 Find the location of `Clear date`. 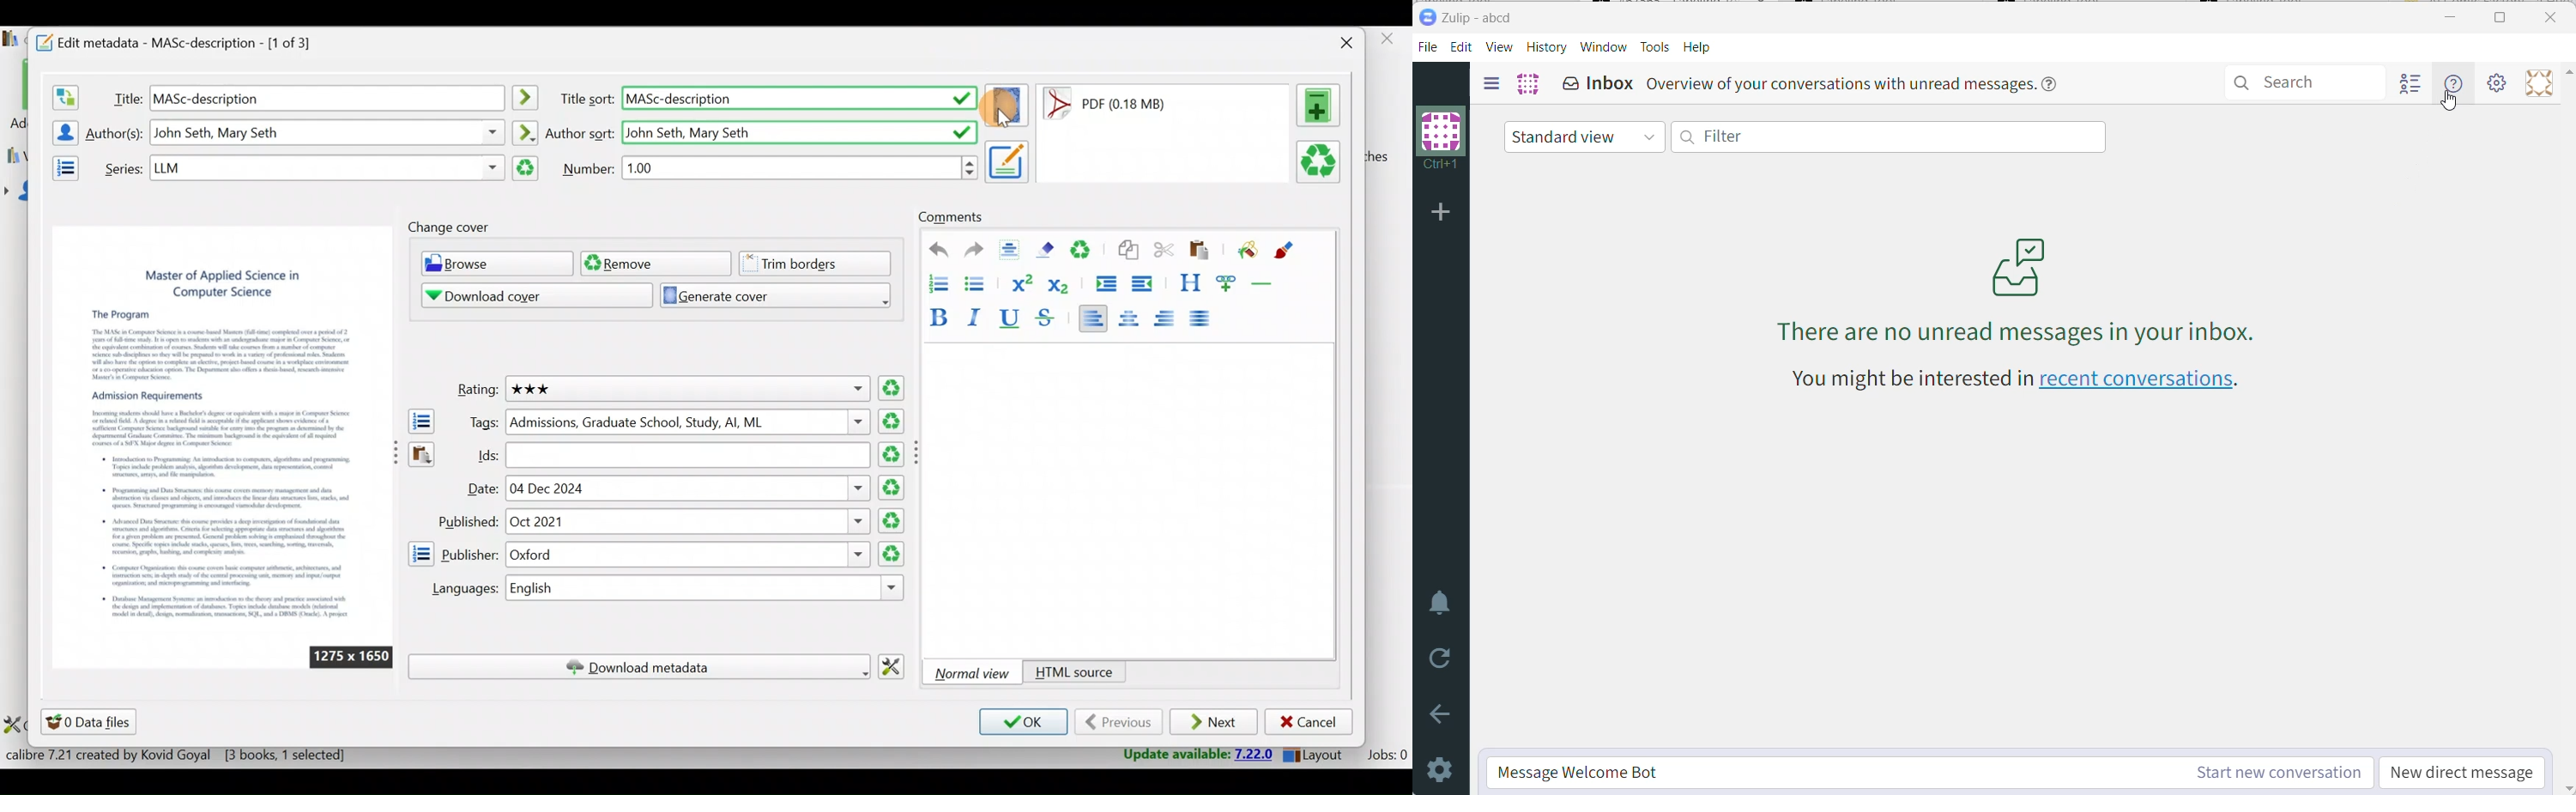

Clear date is located at coordinates (893, 486).